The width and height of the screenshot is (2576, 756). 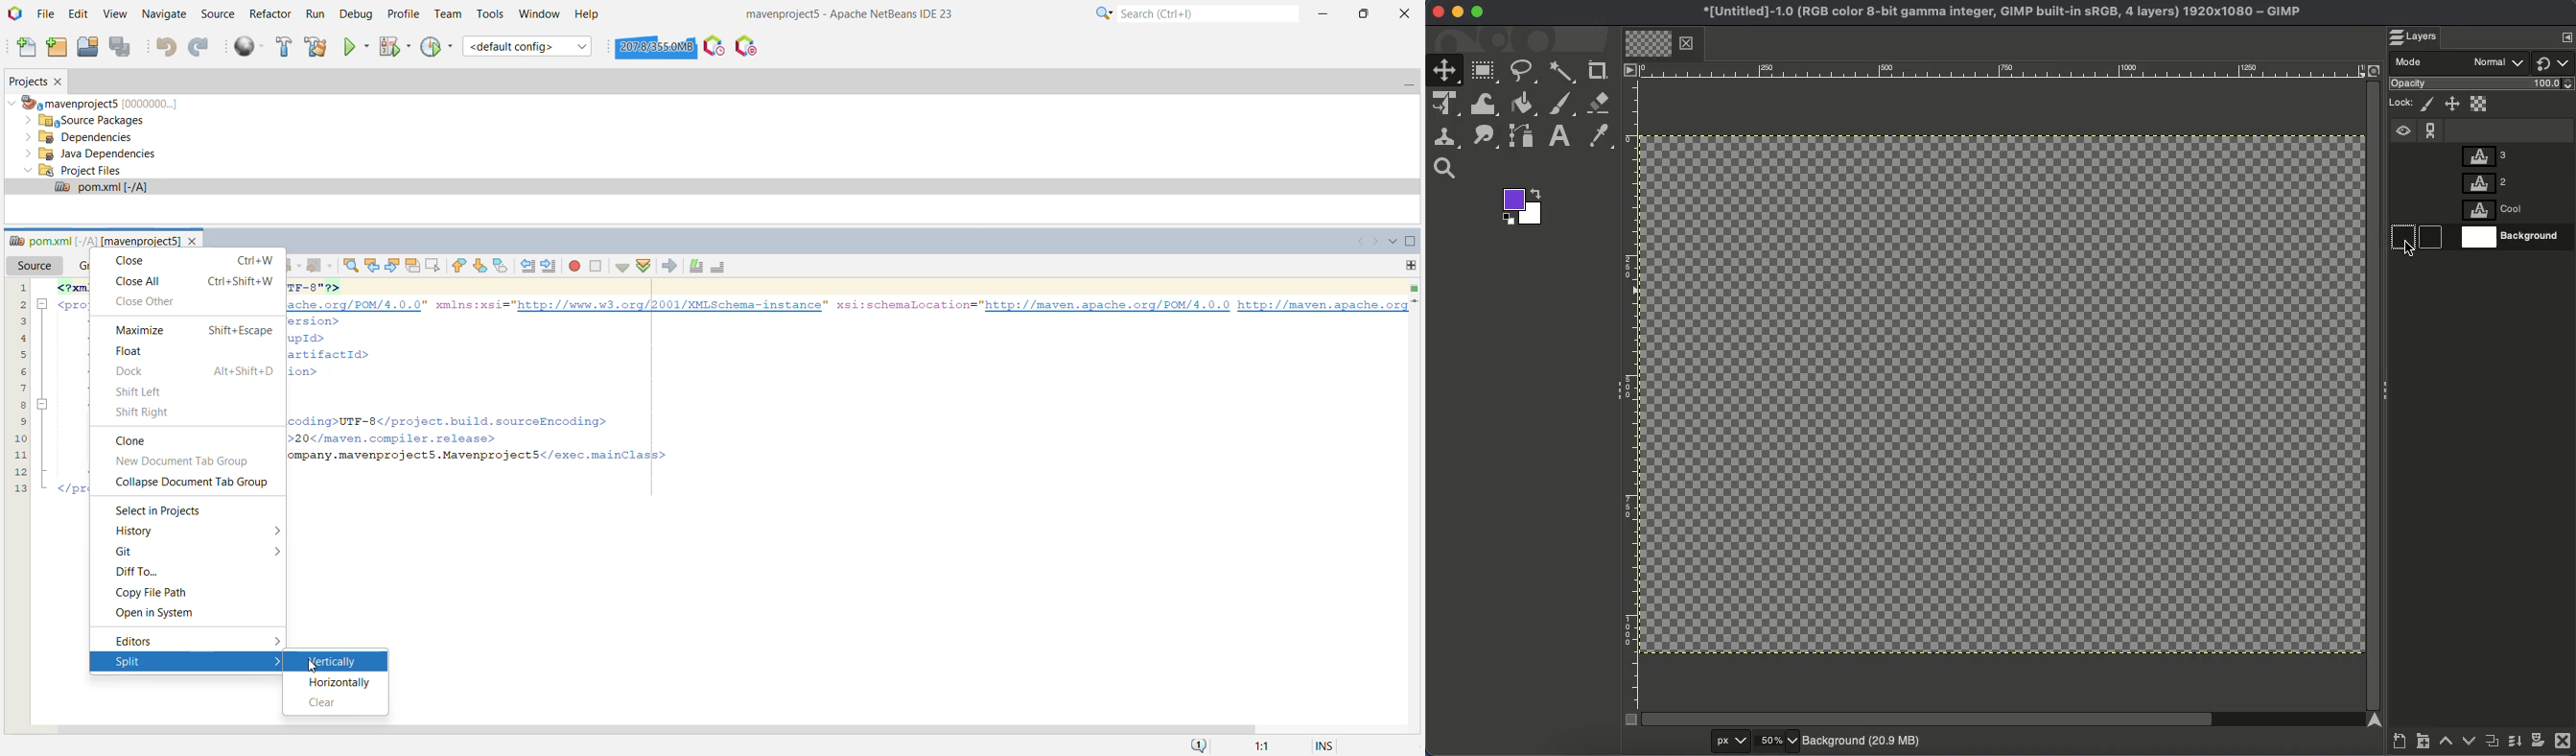 I want to click on 2, so click(x=19, y=304).